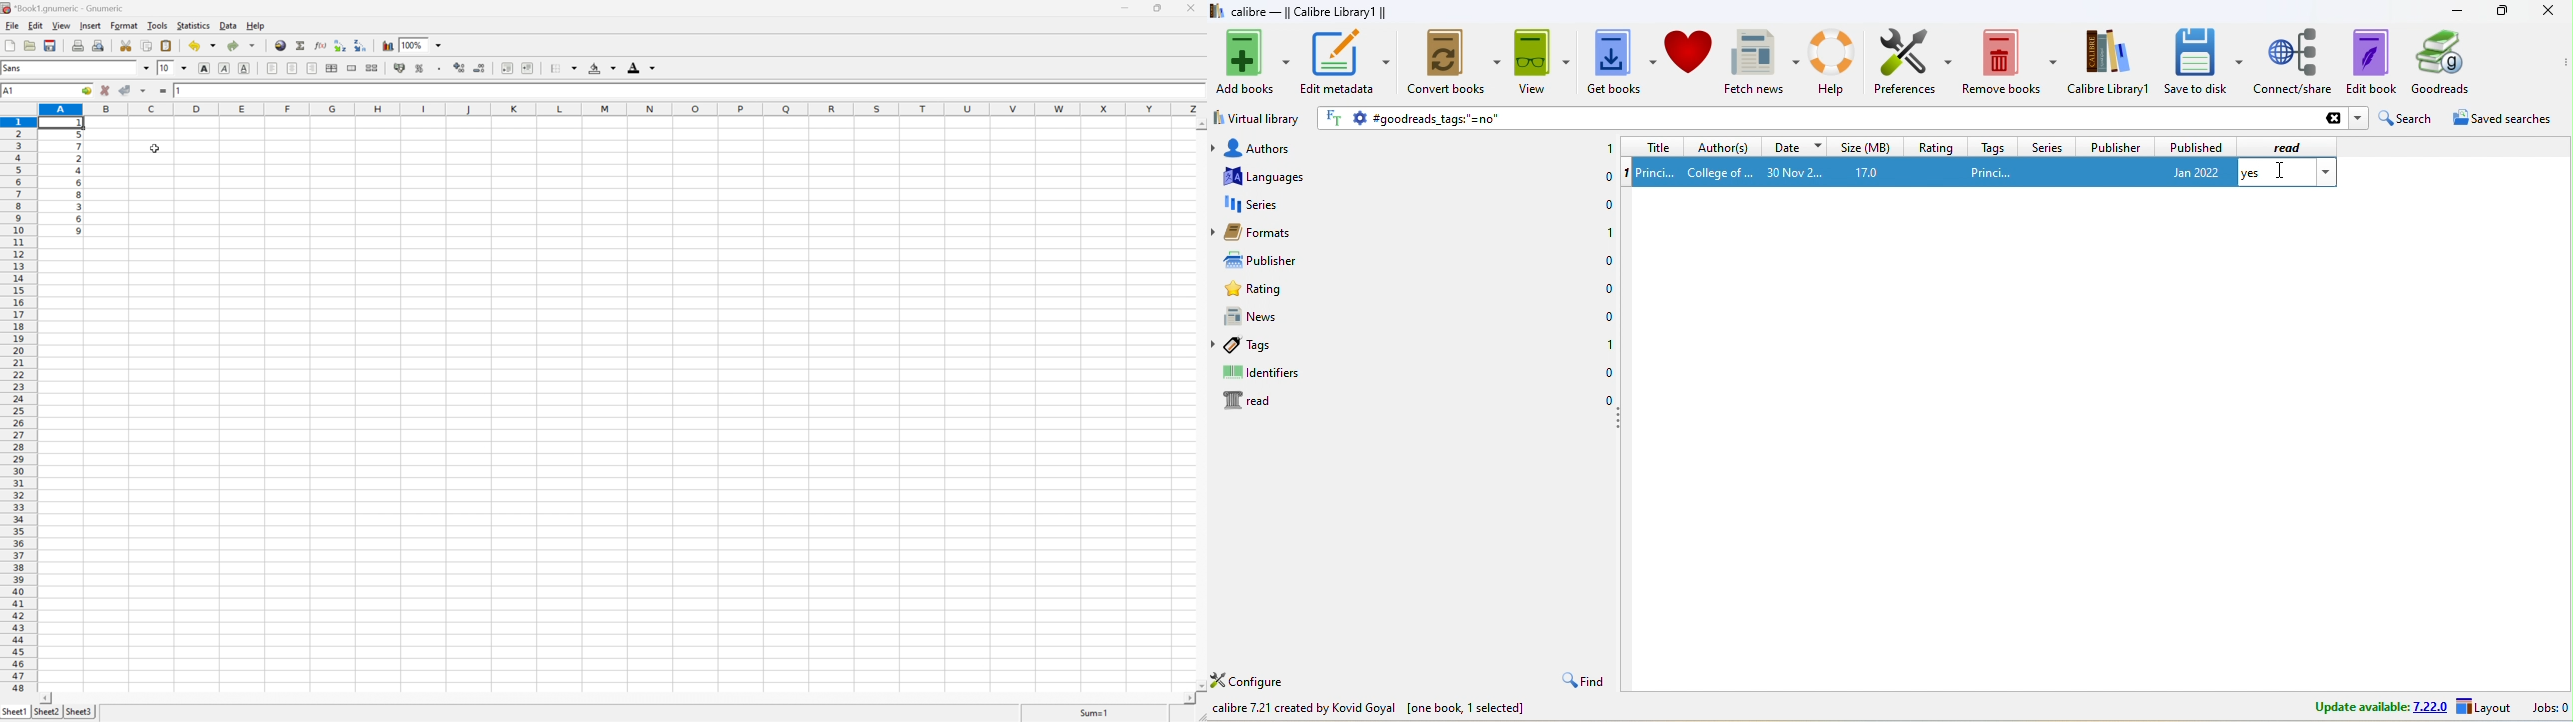 The image size is (2576, 728). I want to click on chart, so click(385, 45).